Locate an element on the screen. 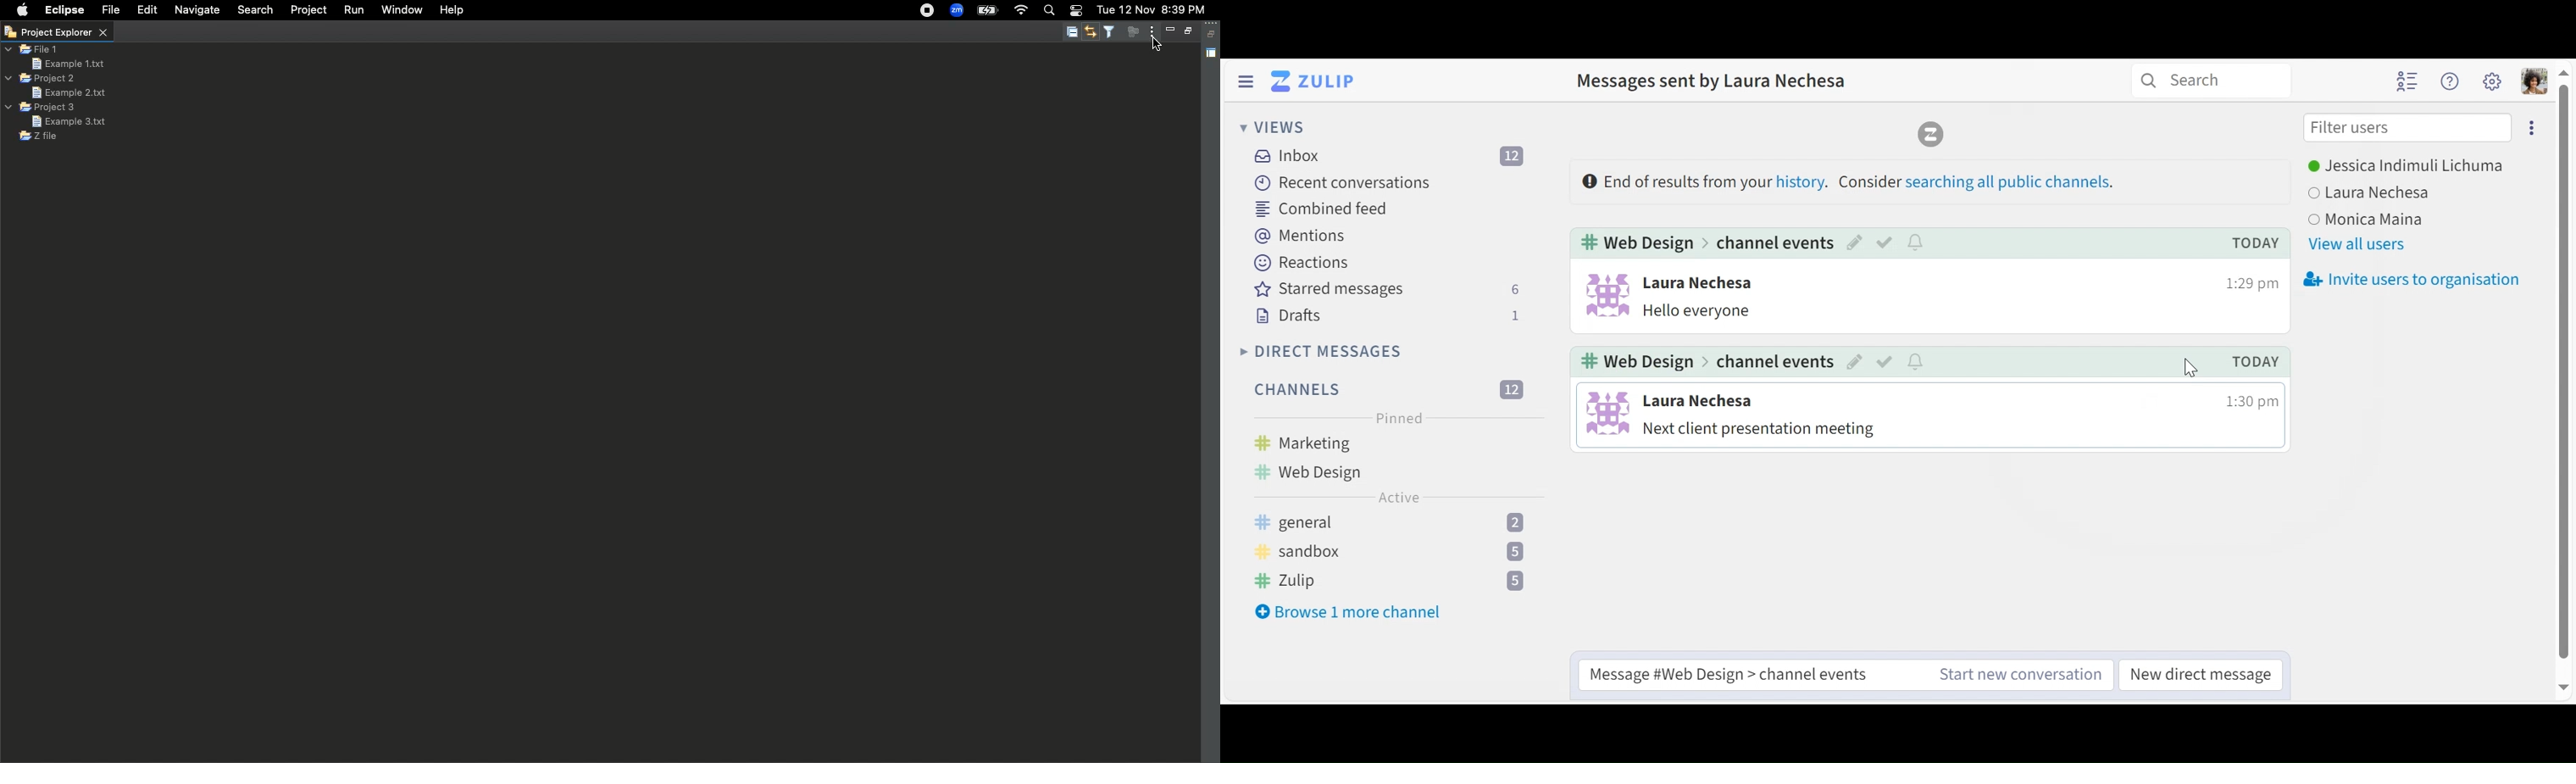 The width and height of the screenshot is (2576, 784). user name is located at coordinates (1697, 284).